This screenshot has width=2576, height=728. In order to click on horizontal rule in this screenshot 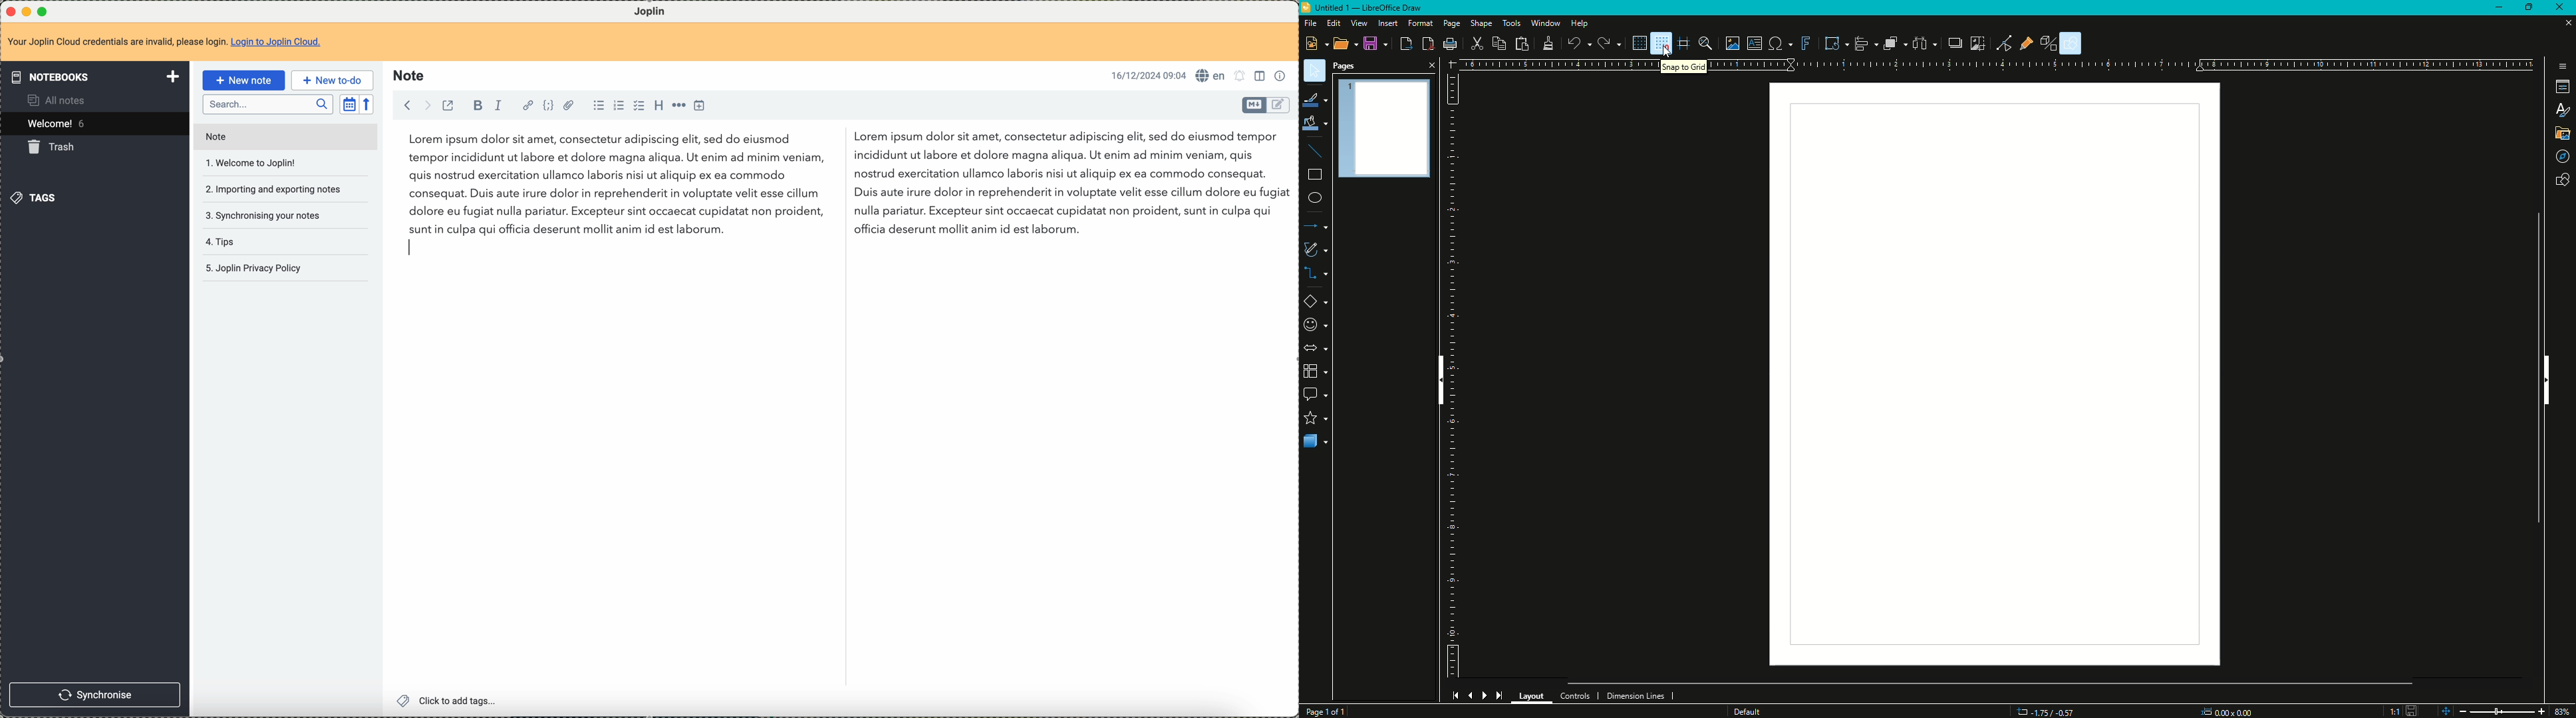, I will do `click(680, 107)`.